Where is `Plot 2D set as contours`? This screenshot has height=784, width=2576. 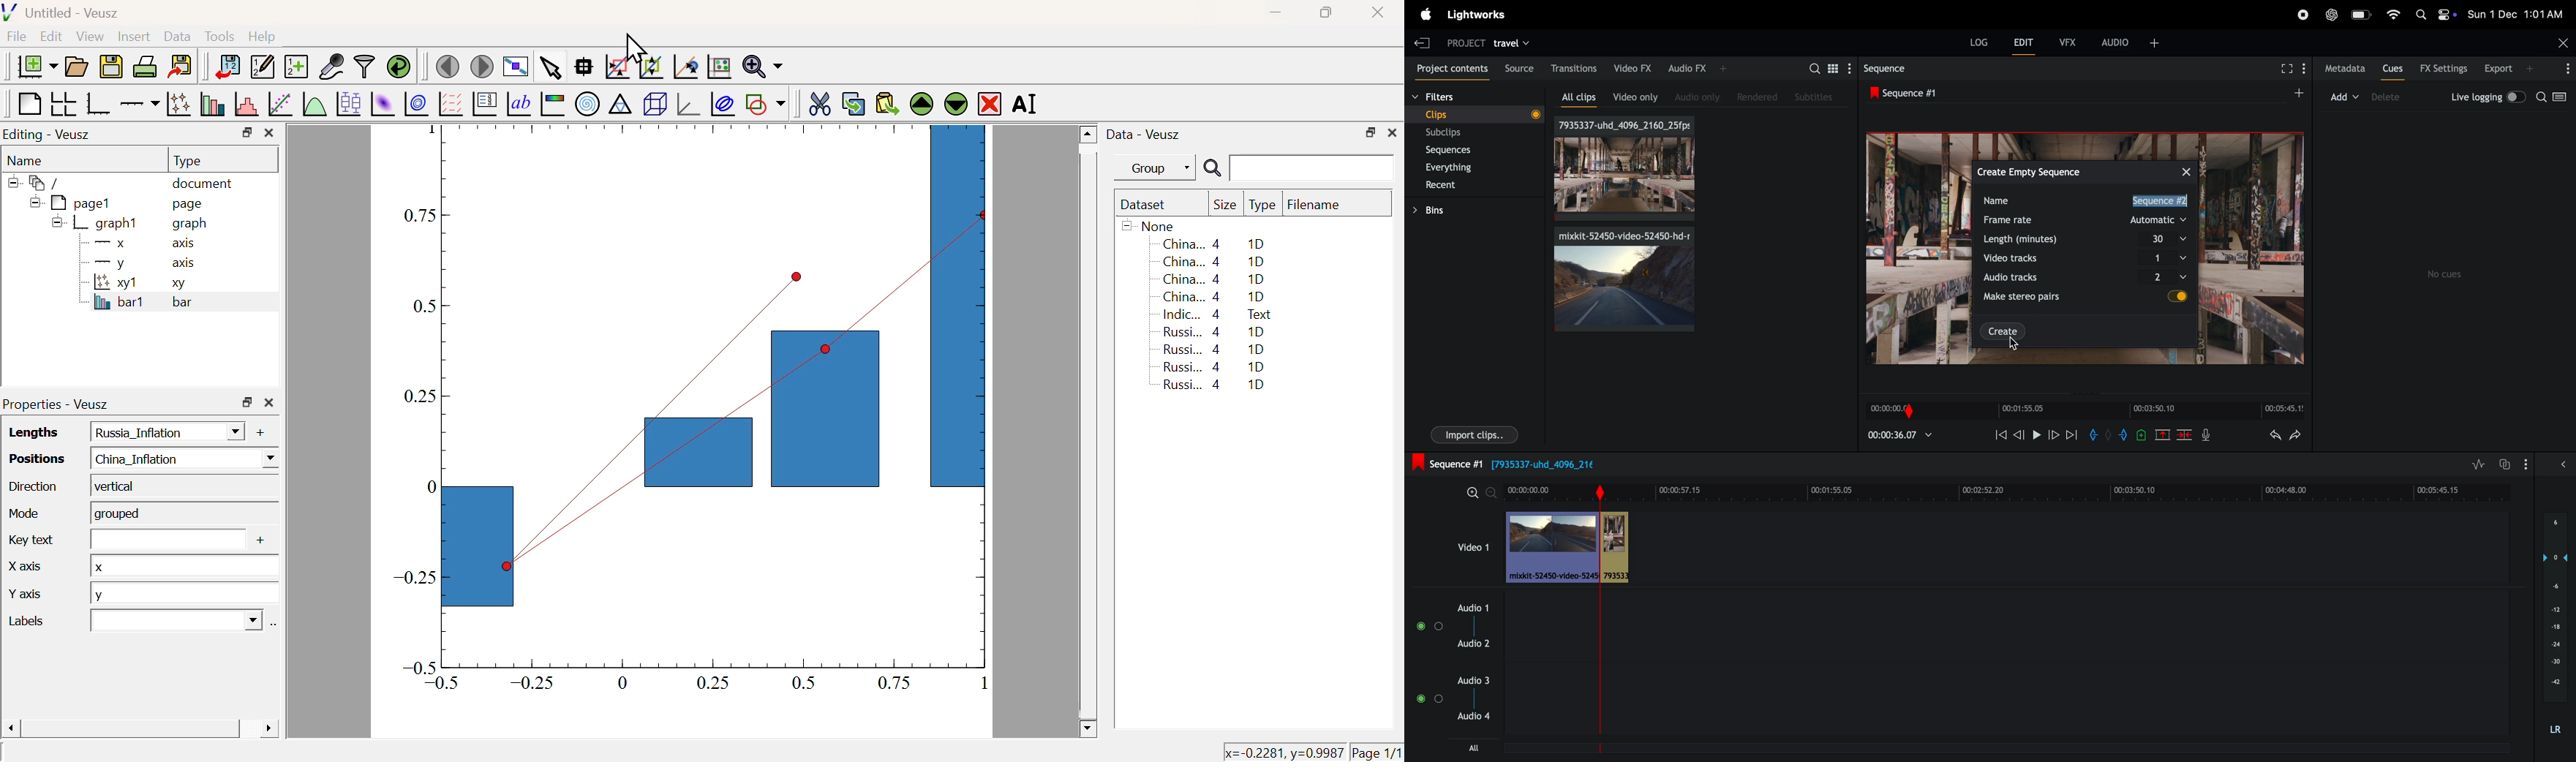
Plot 2D set as contours is located at coordinates (416, 105).